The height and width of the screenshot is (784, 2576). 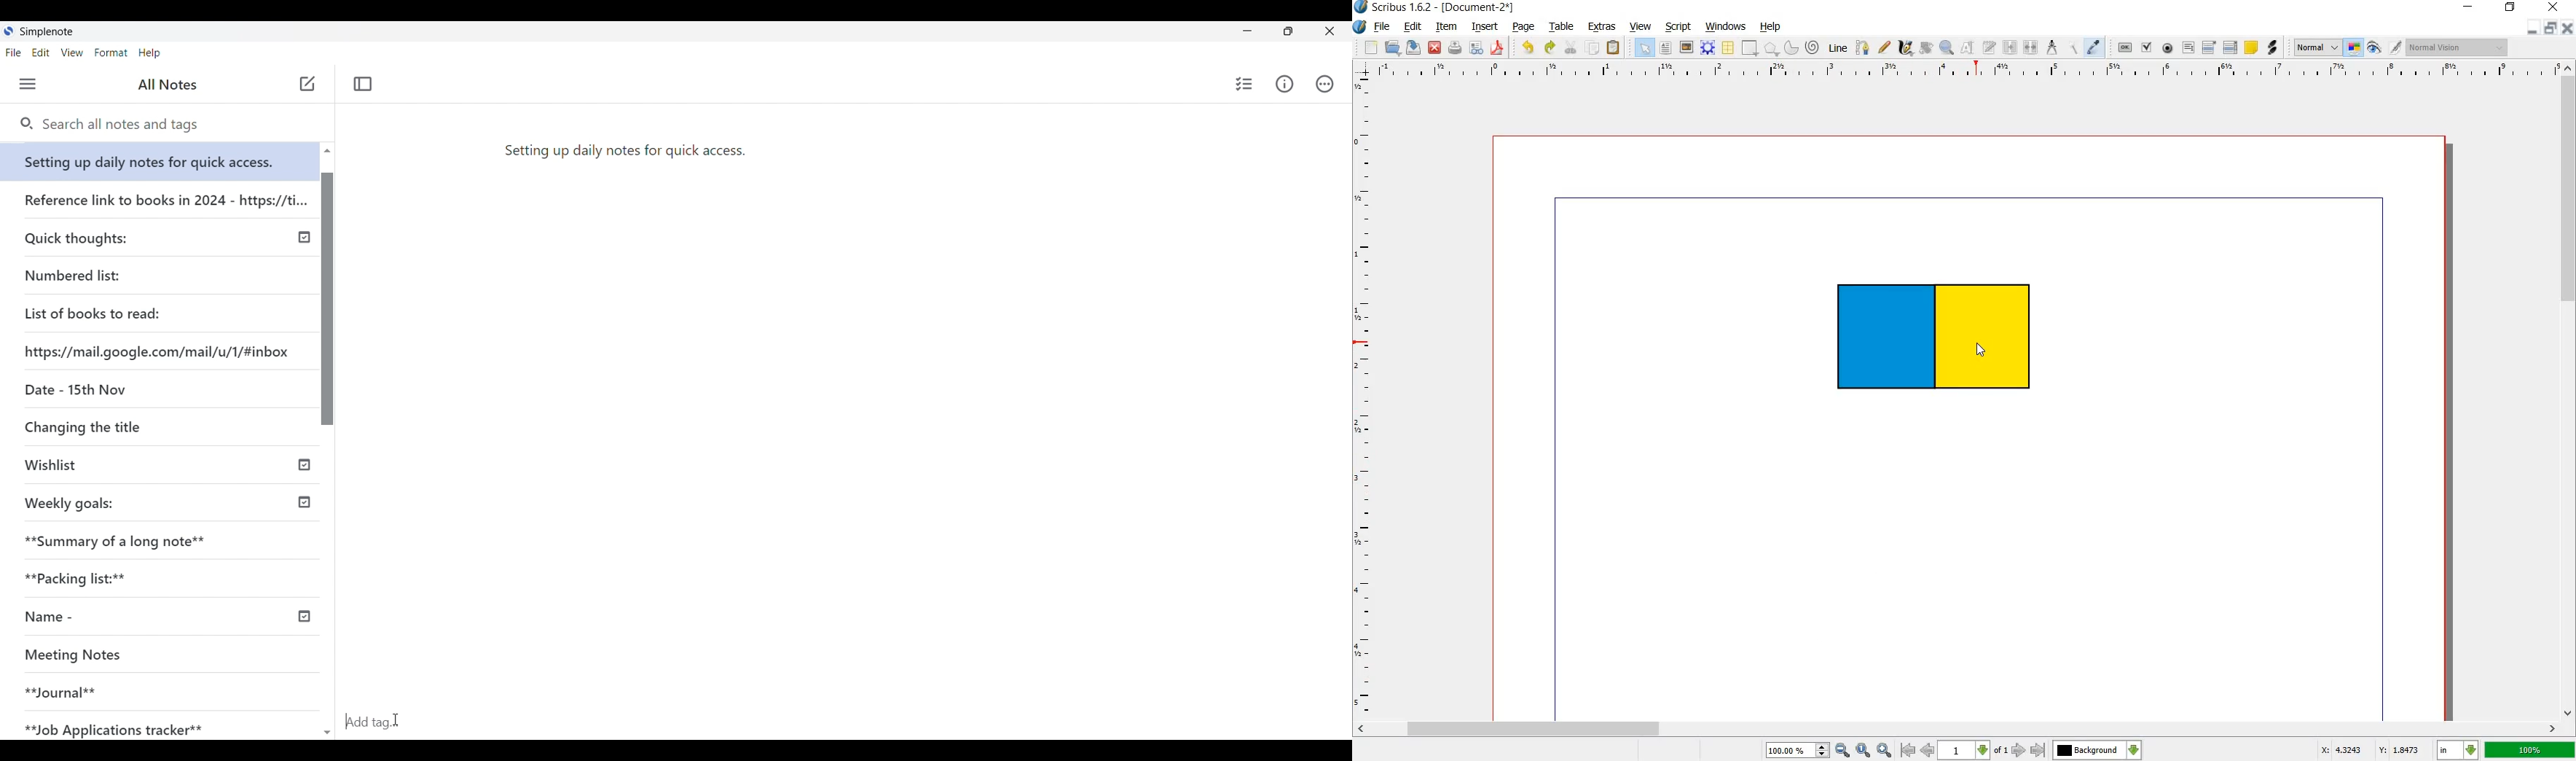 I want to click on Format menu, so click(x=111, y=53).